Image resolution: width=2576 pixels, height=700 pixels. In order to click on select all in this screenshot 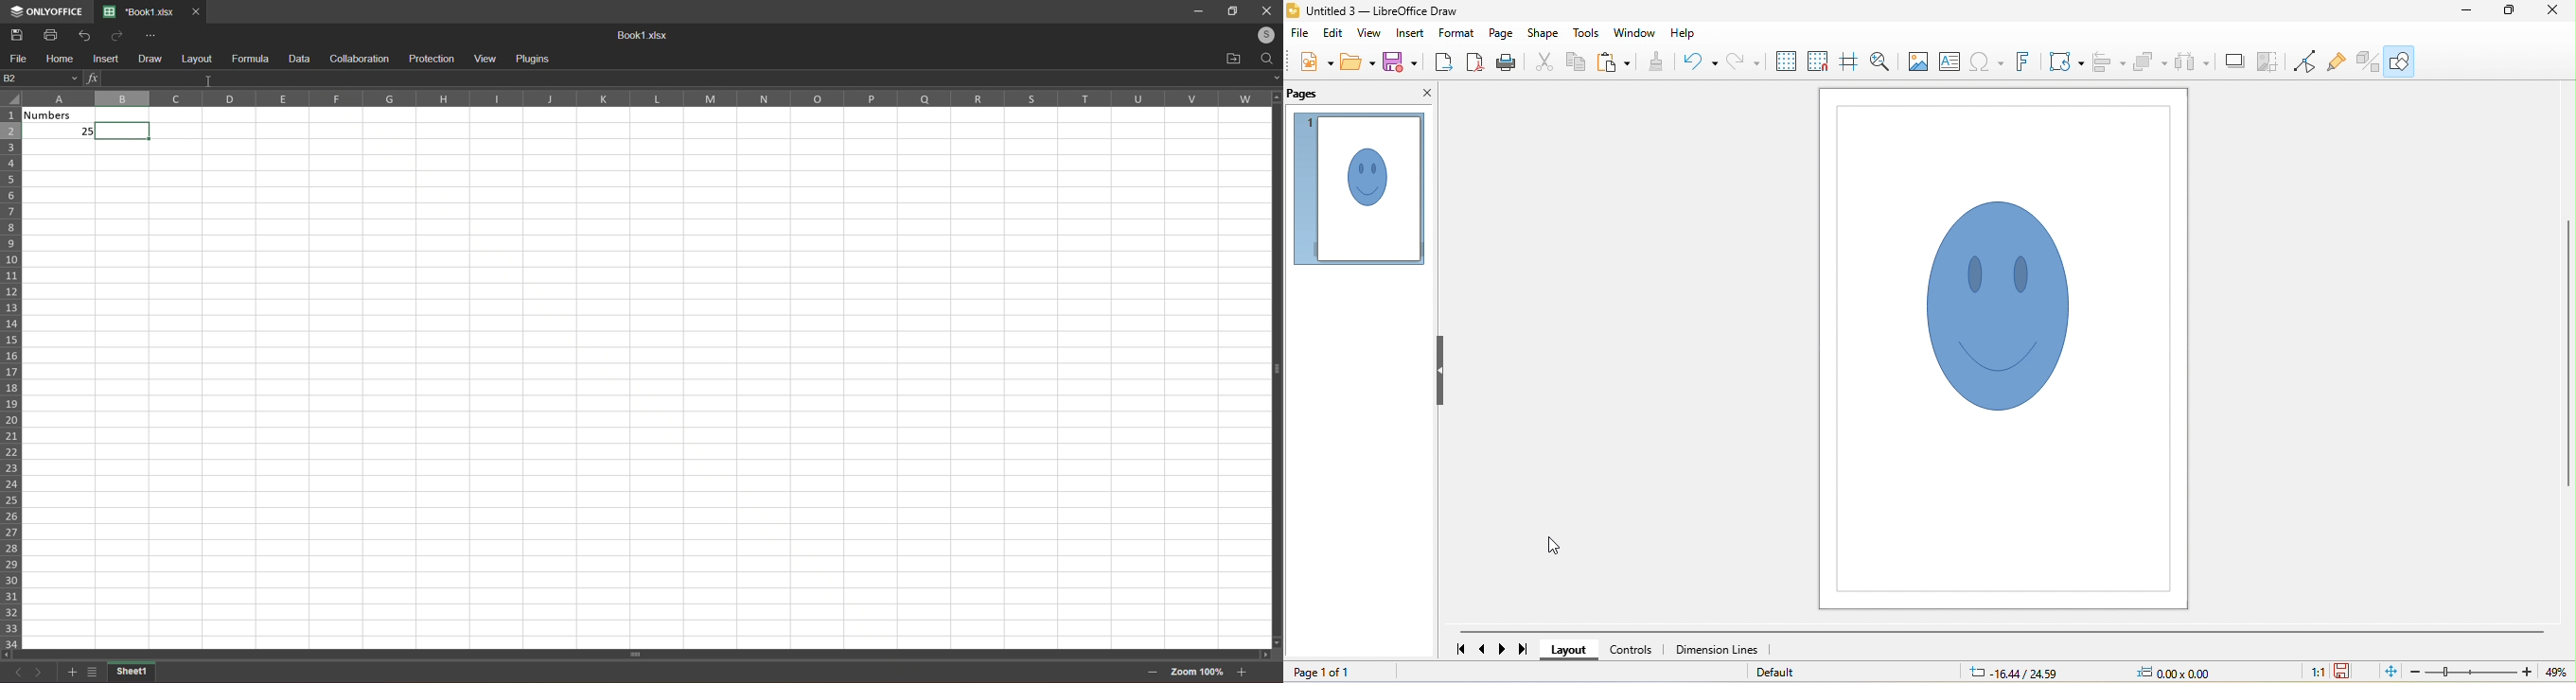, I will do `click(12, 102)`.